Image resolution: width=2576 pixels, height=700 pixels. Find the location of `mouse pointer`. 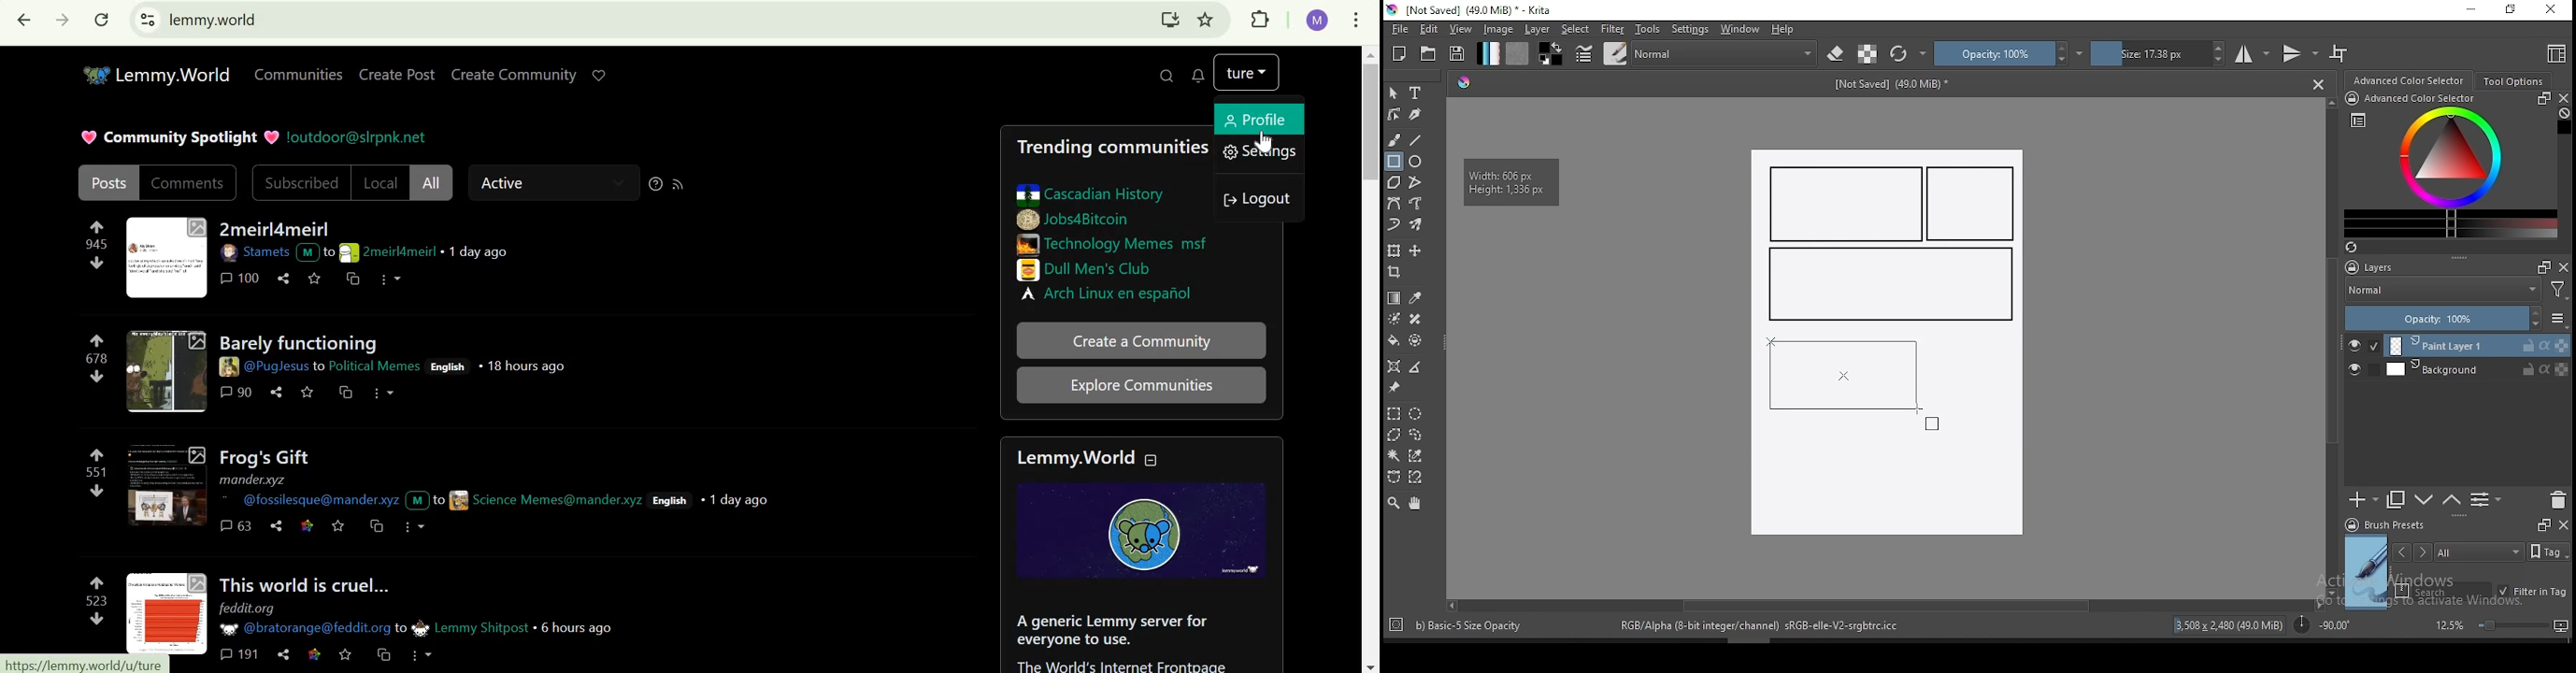

mouse pointer is located at coordinates (1928, 420).